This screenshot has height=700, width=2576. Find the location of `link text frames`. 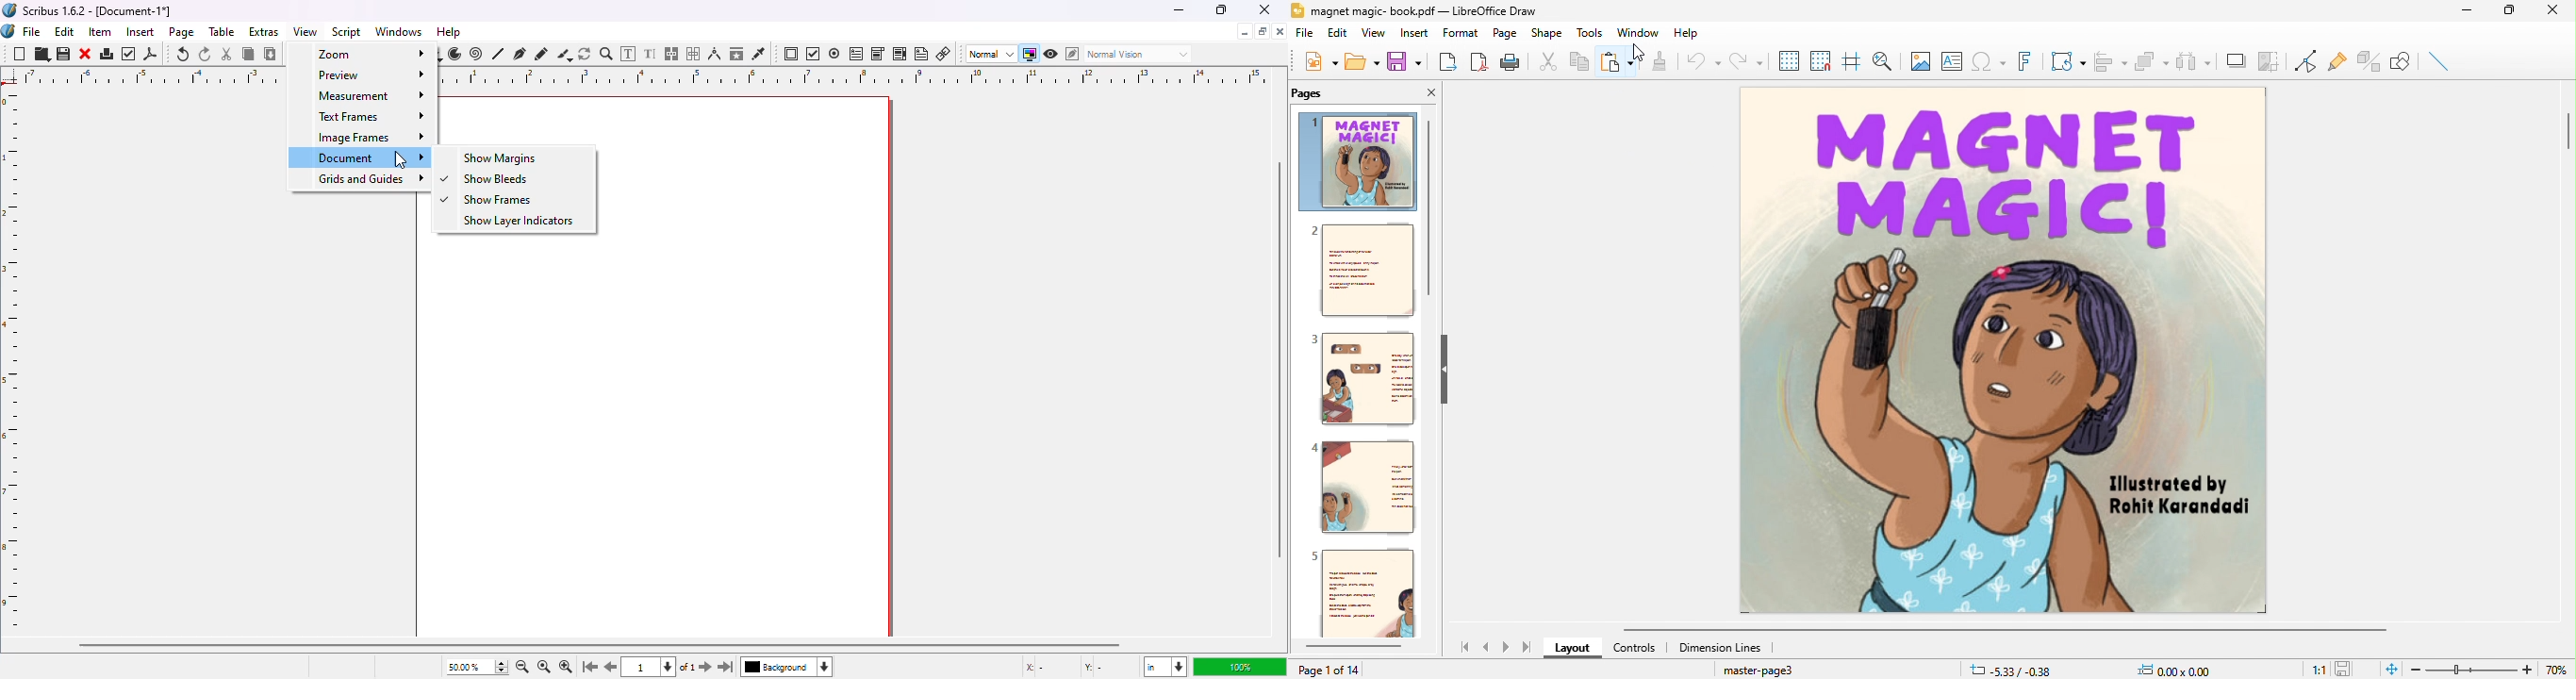

link text frames is located at coordinates (672, 54).